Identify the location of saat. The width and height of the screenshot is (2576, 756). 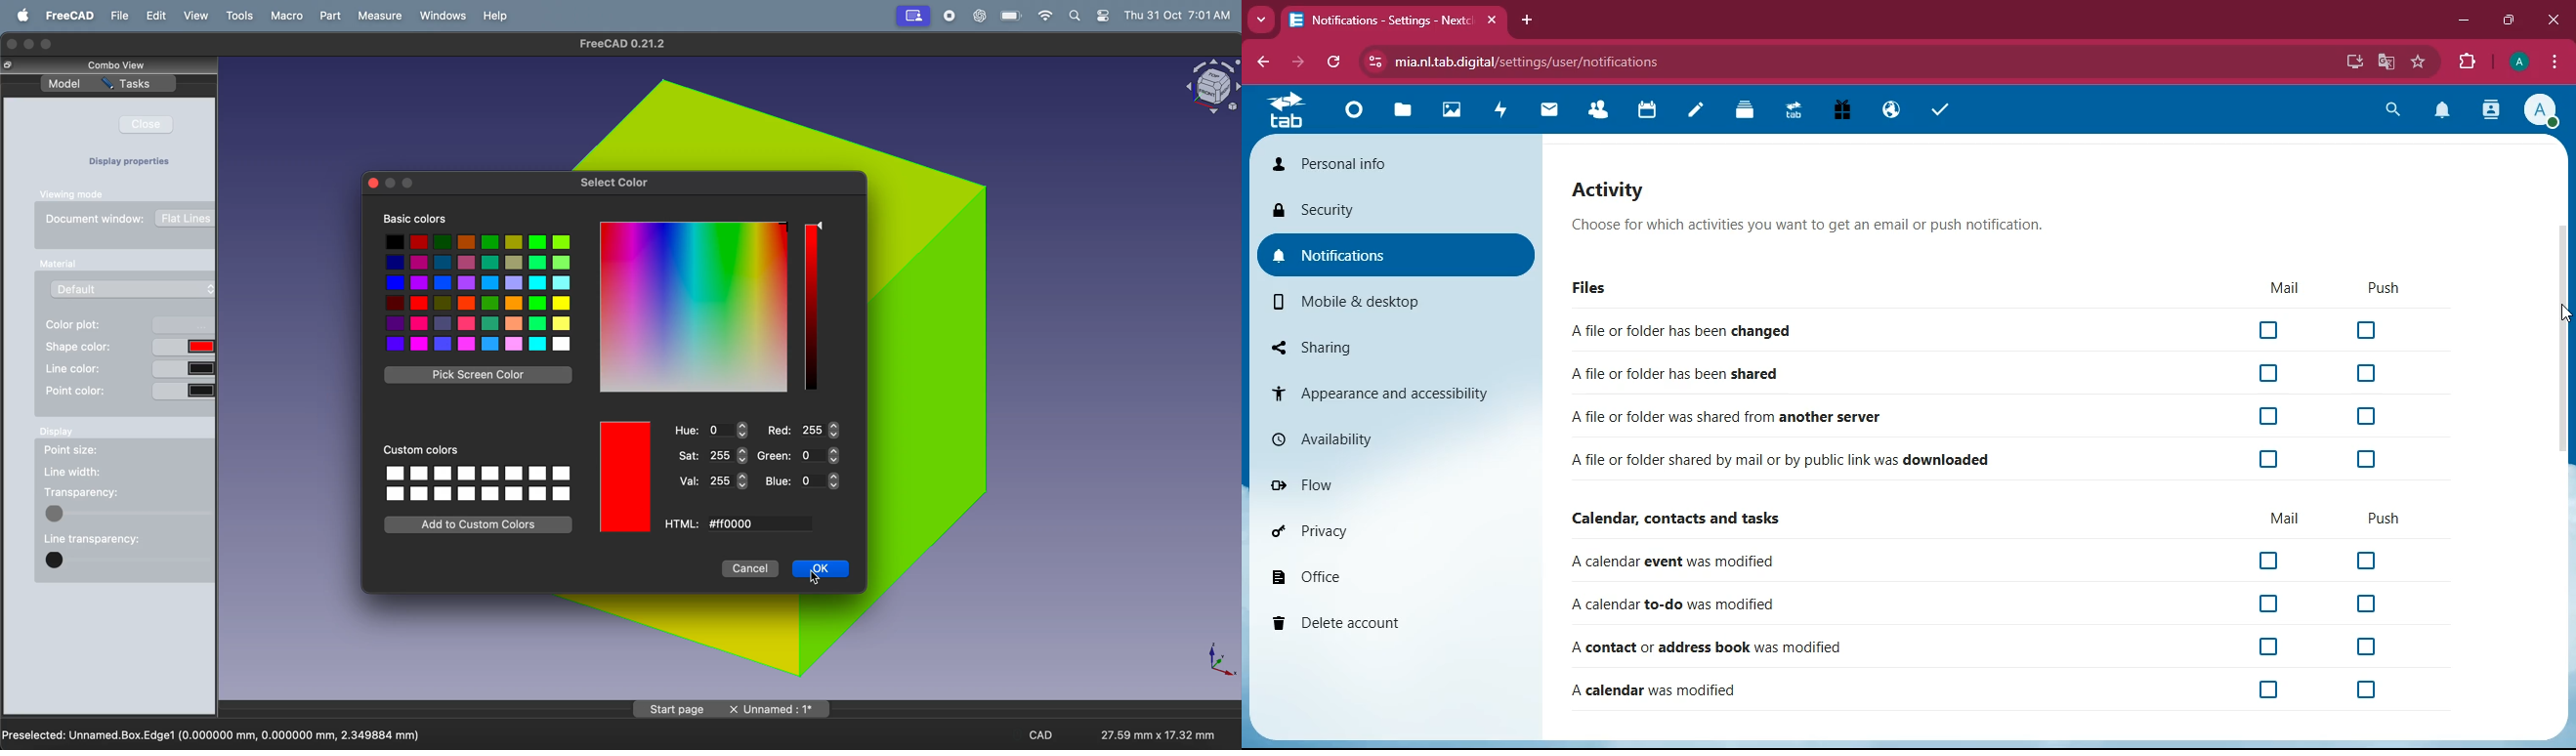
(711, 456).